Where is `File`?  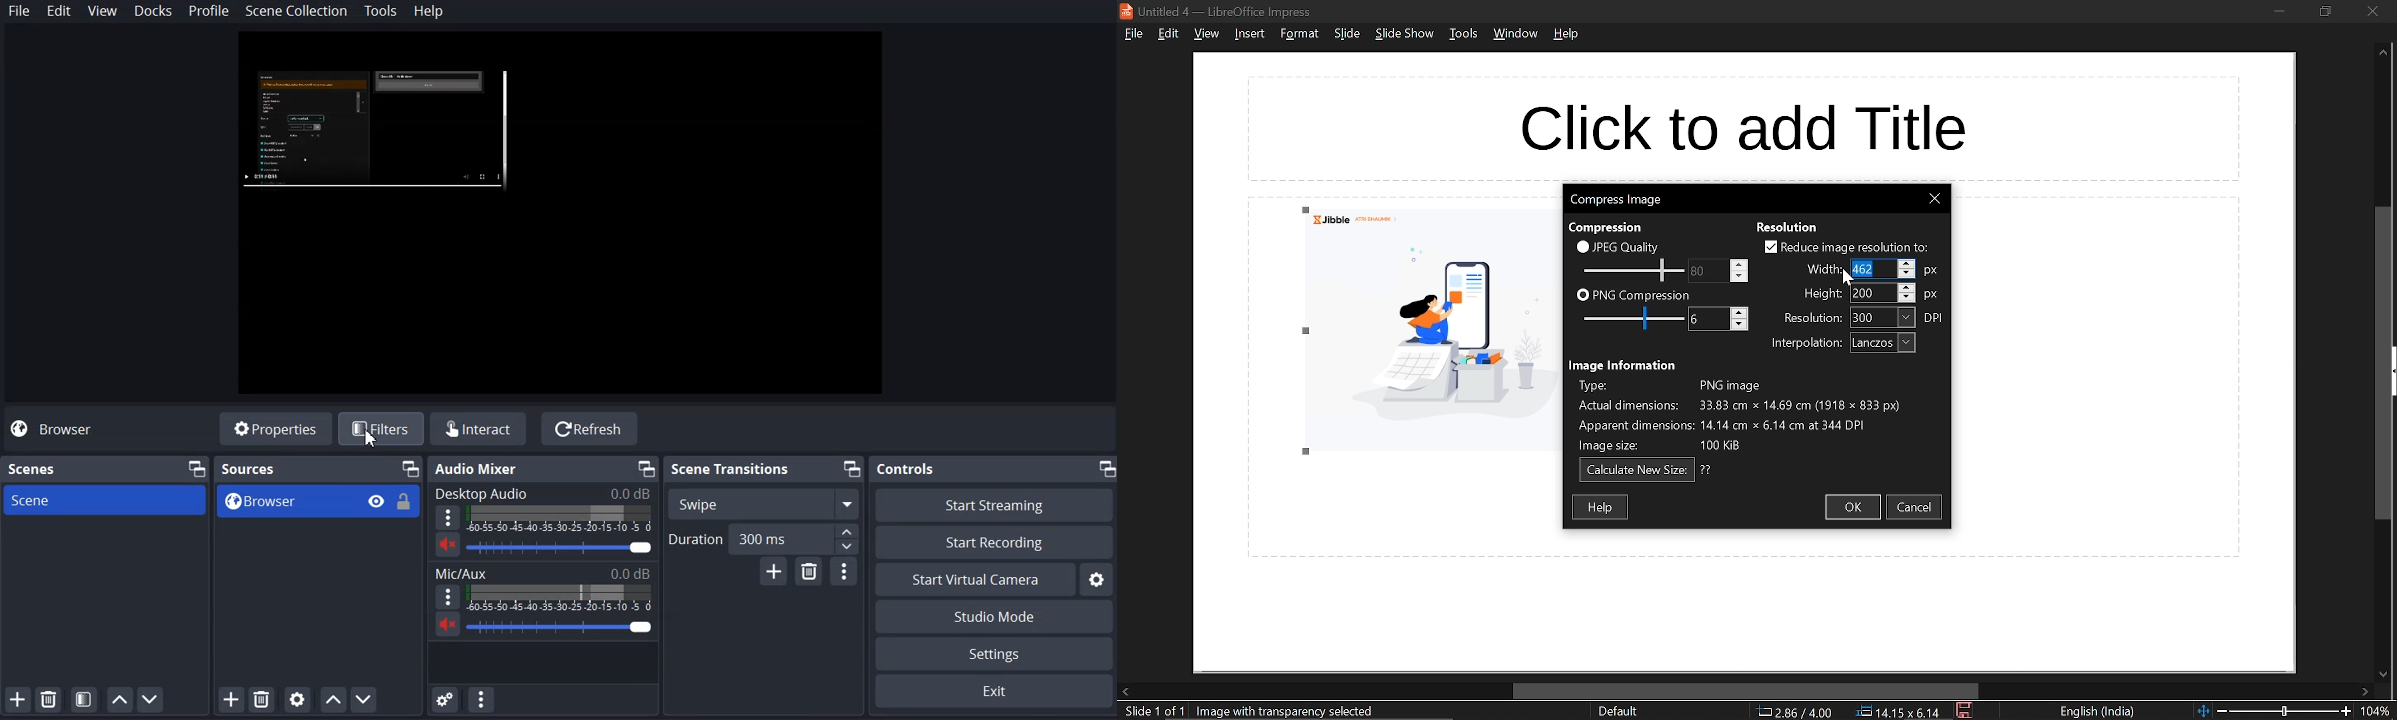
File is located at coordinates (19, 11).